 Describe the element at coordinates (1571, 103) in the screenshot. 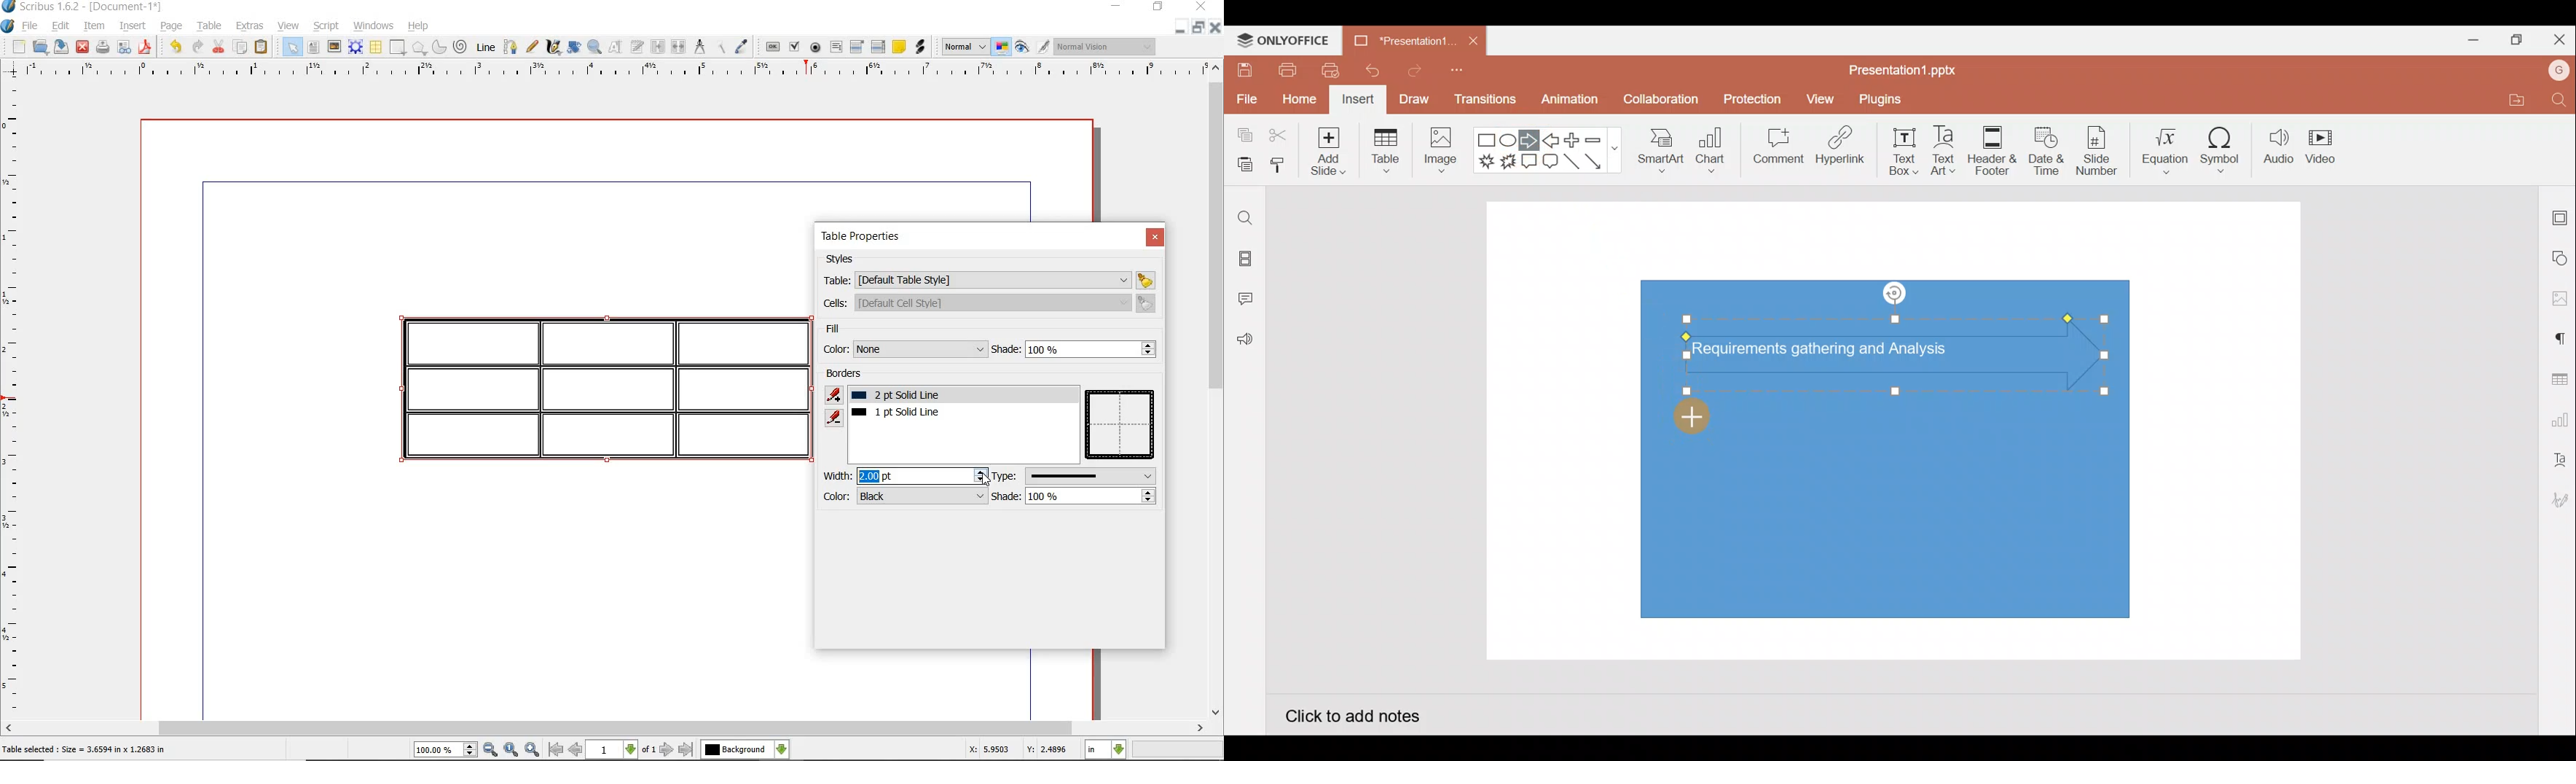

I see `Animation` at that location.